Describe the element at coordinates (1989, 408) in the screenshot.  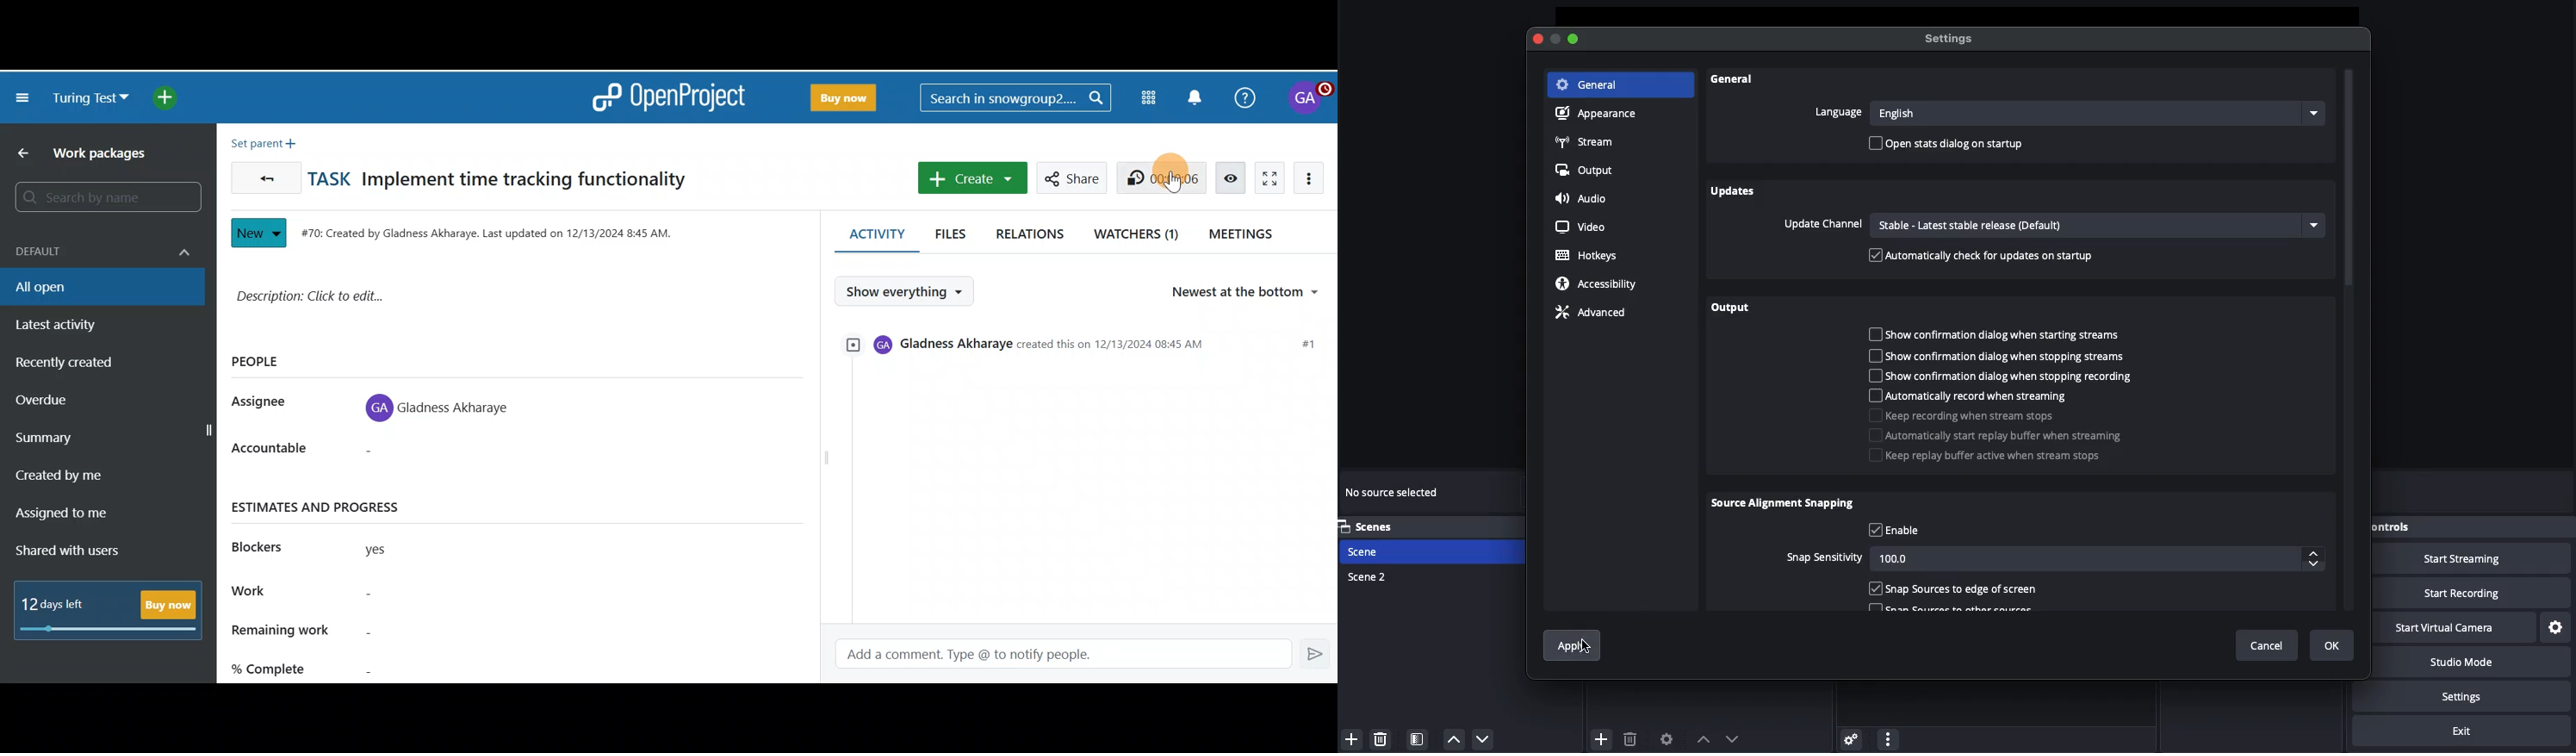
I see `Streaming` at that location.